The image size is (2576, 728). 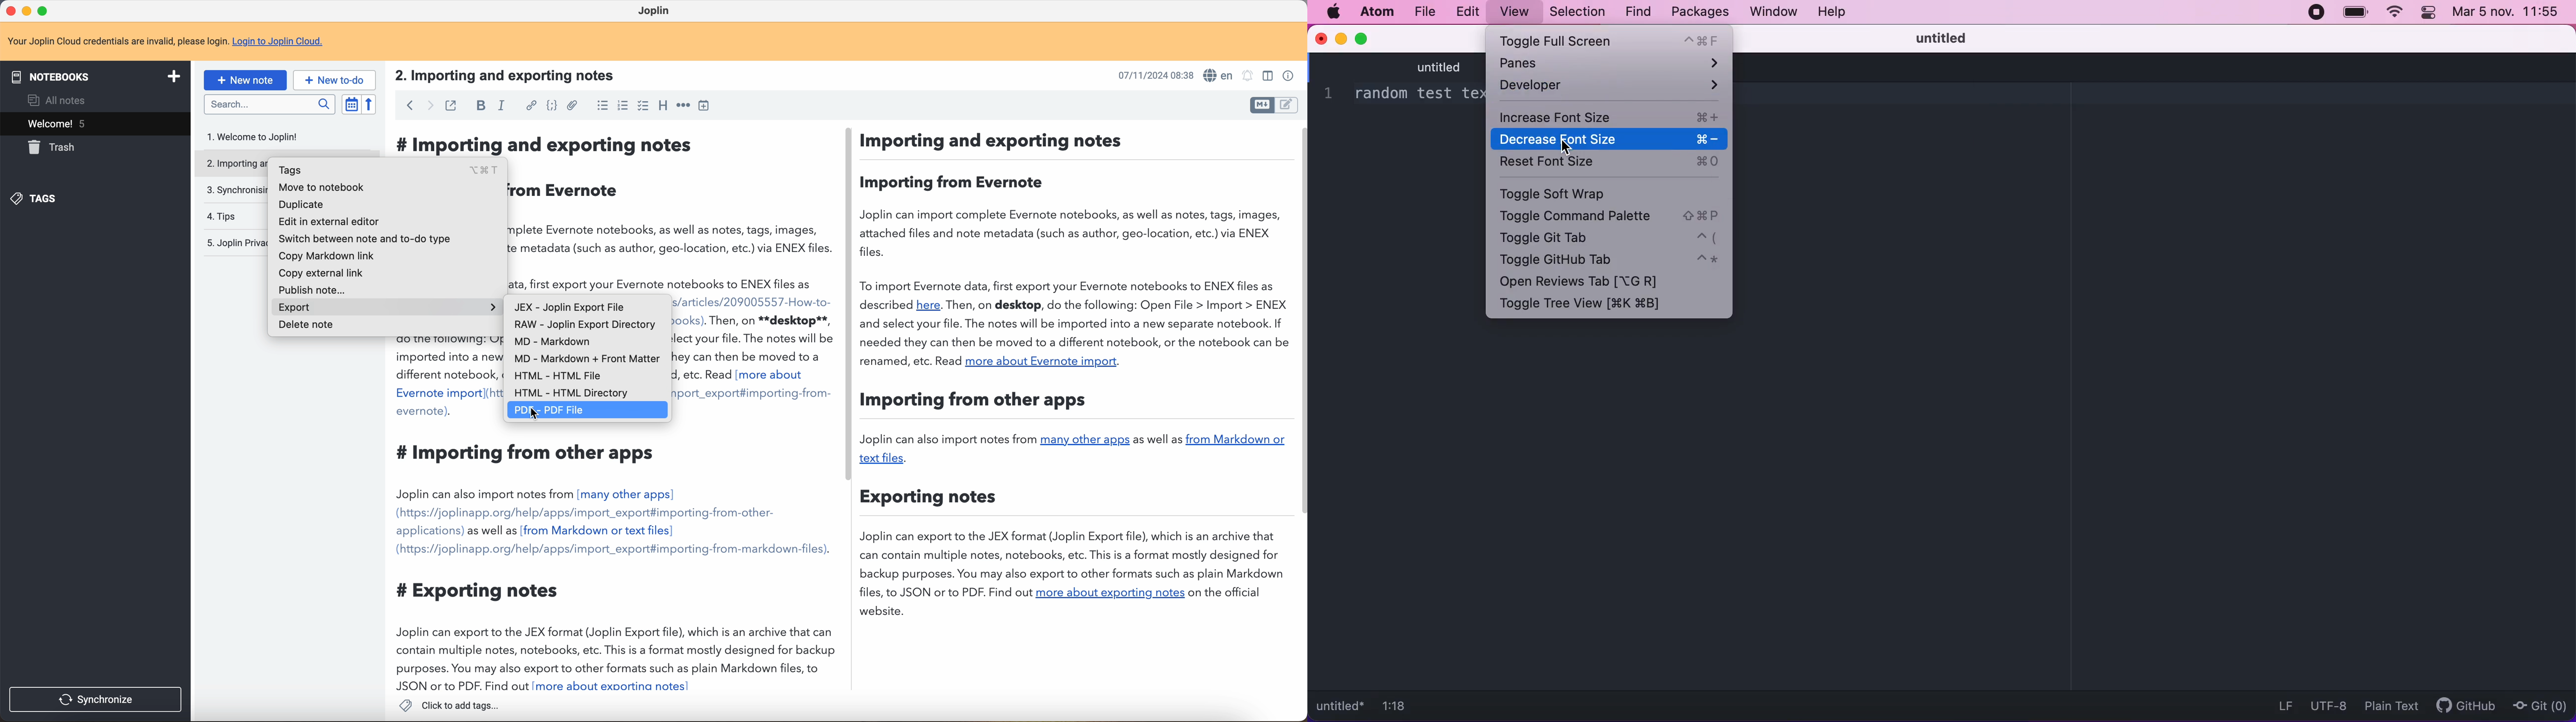 What do you see at coordinates (368, 238) in the screenshot?
I see `switch between note and to-do type` at bounding box center [368, 238].